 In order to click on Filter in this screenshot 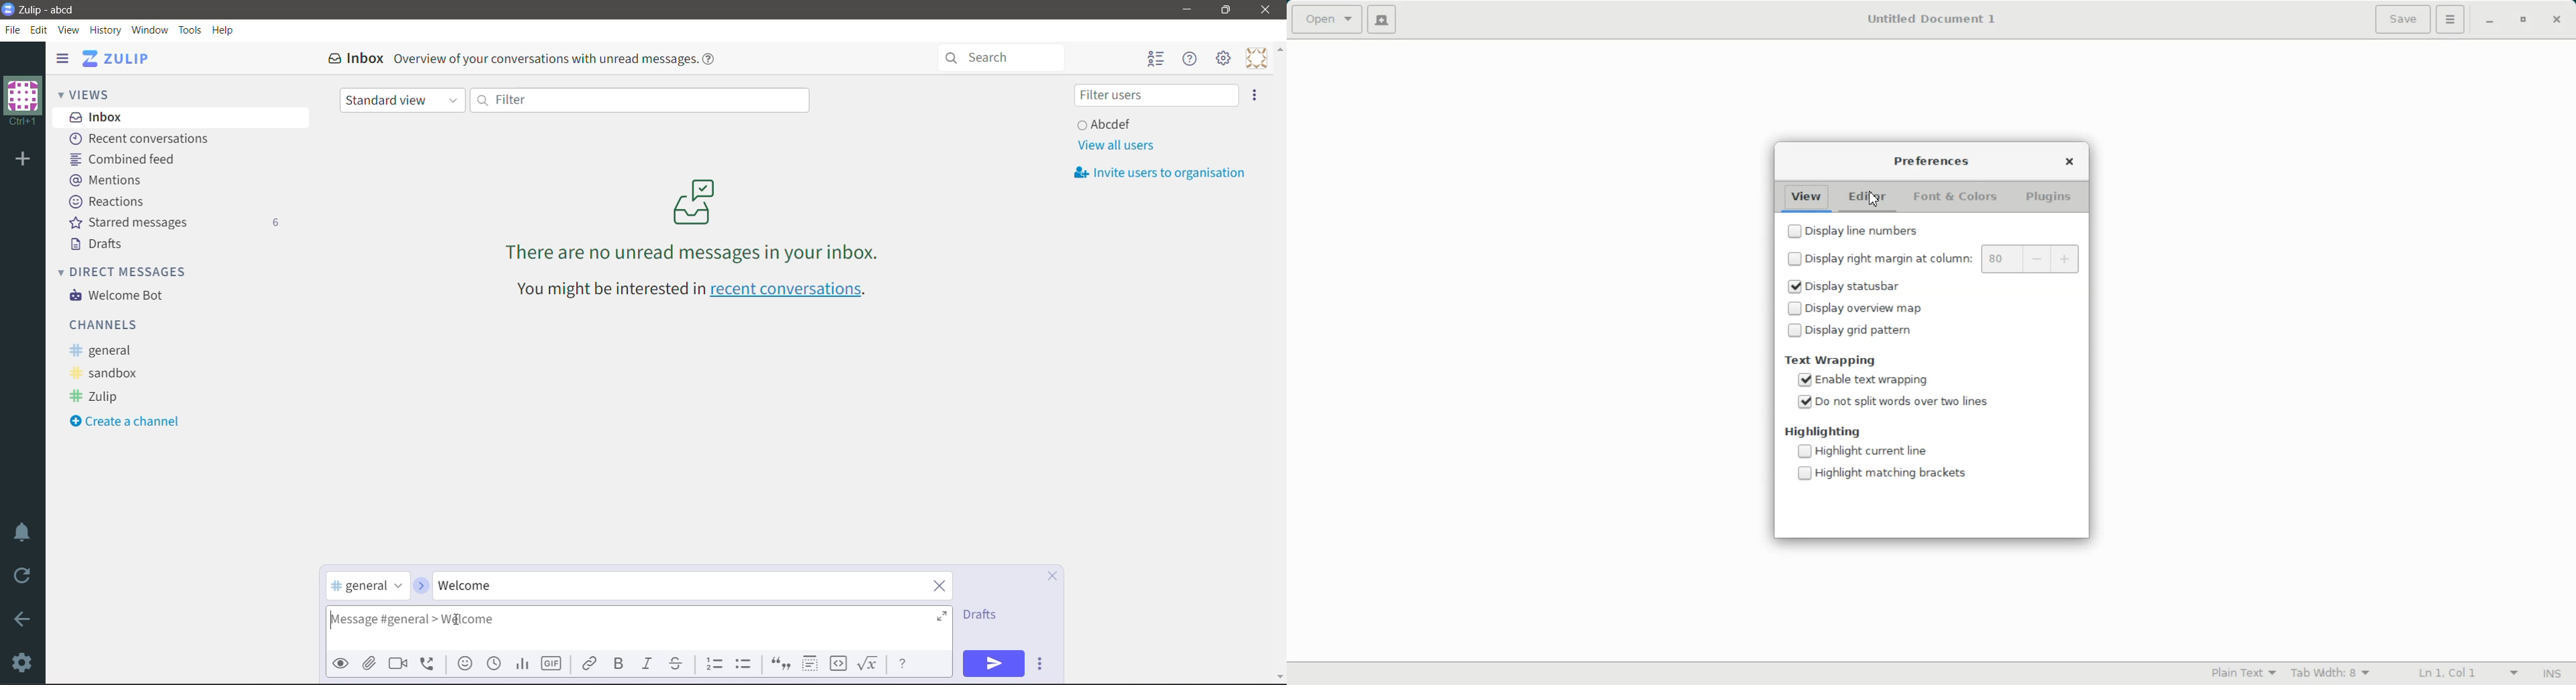, I will do `click(639, 99)`.